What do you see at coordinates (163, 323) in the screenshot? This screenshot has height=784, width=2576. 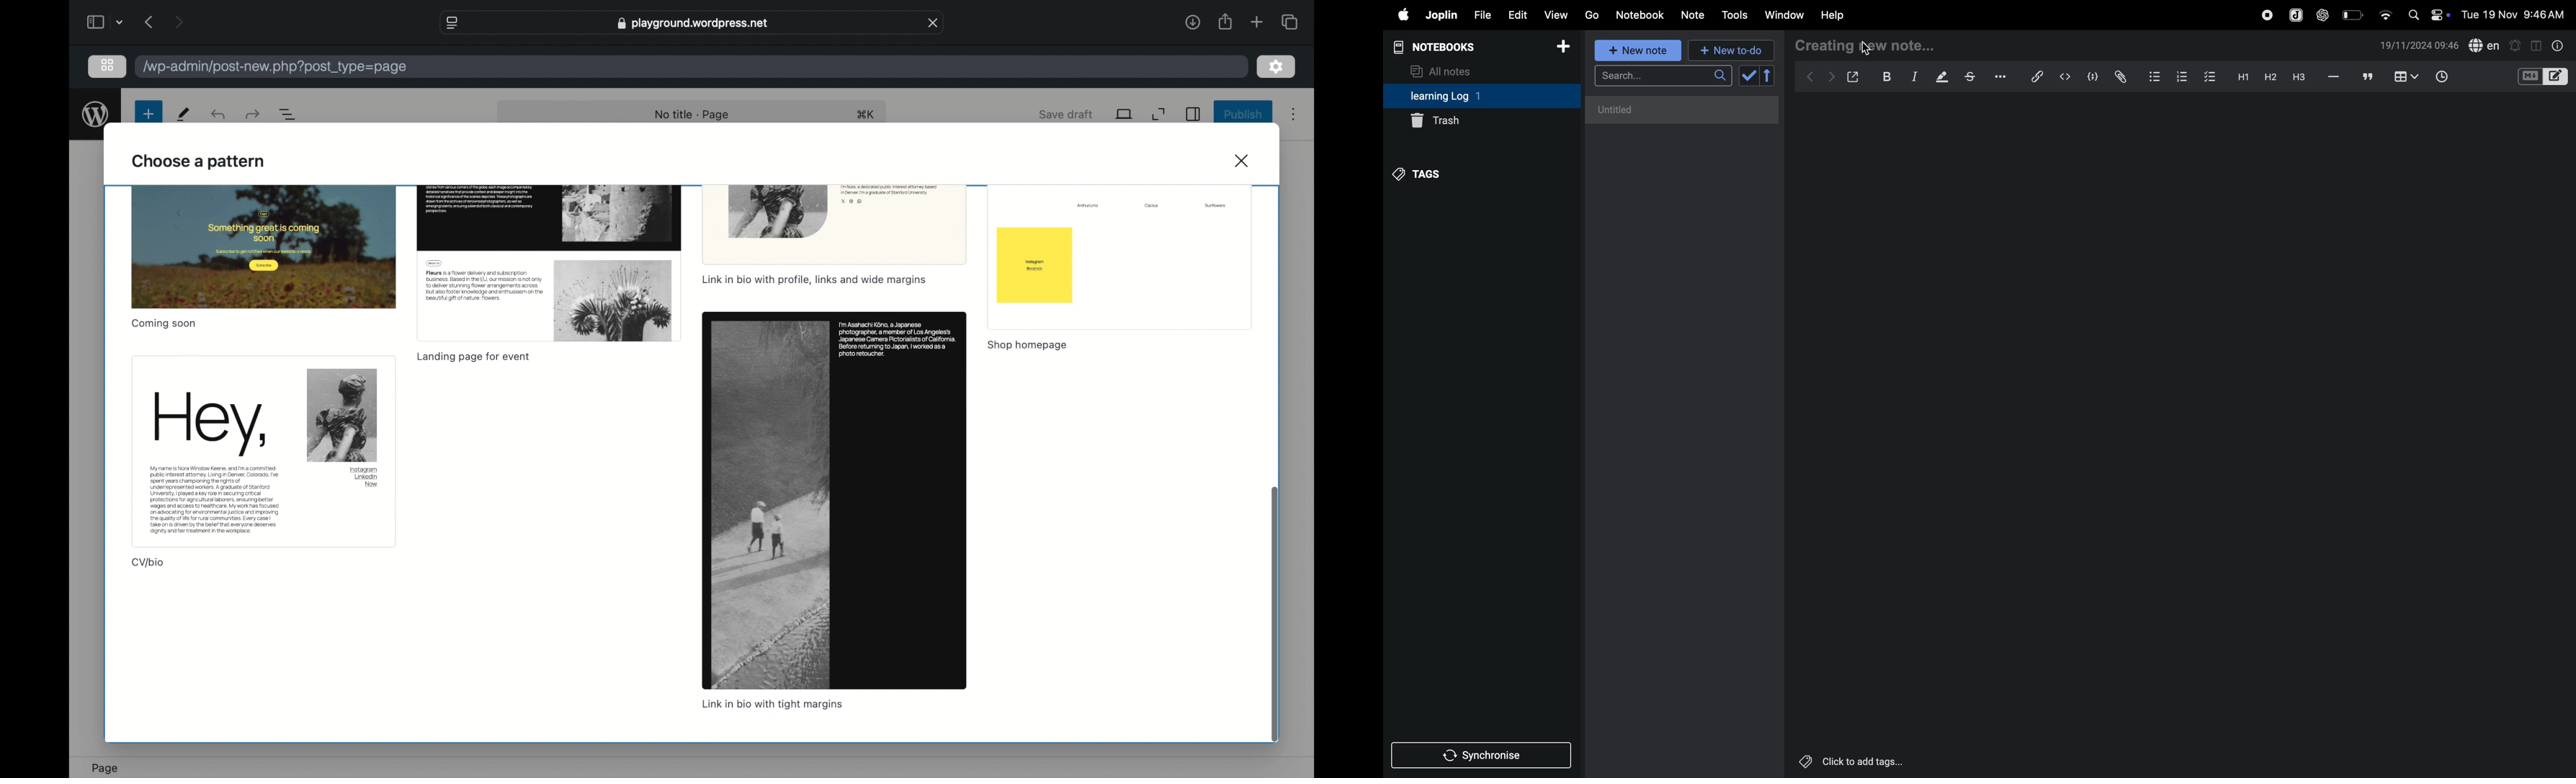 I see `coming soon` at bounding box center [163, 323].